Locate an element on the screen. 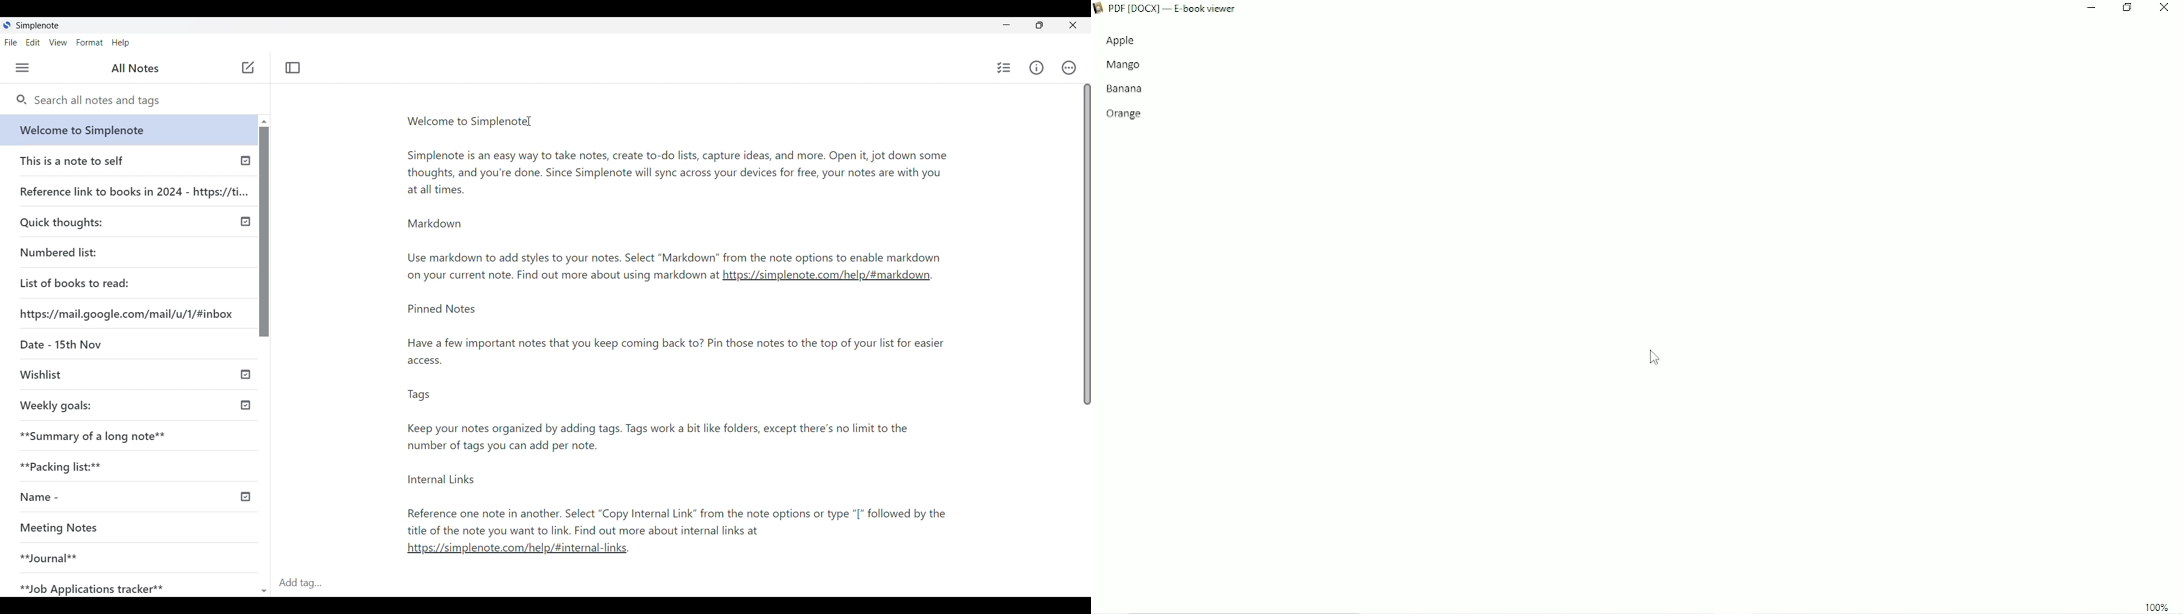 This screenshot has height=616, width=2184. Numbered list is located at coordinates (58, 252).